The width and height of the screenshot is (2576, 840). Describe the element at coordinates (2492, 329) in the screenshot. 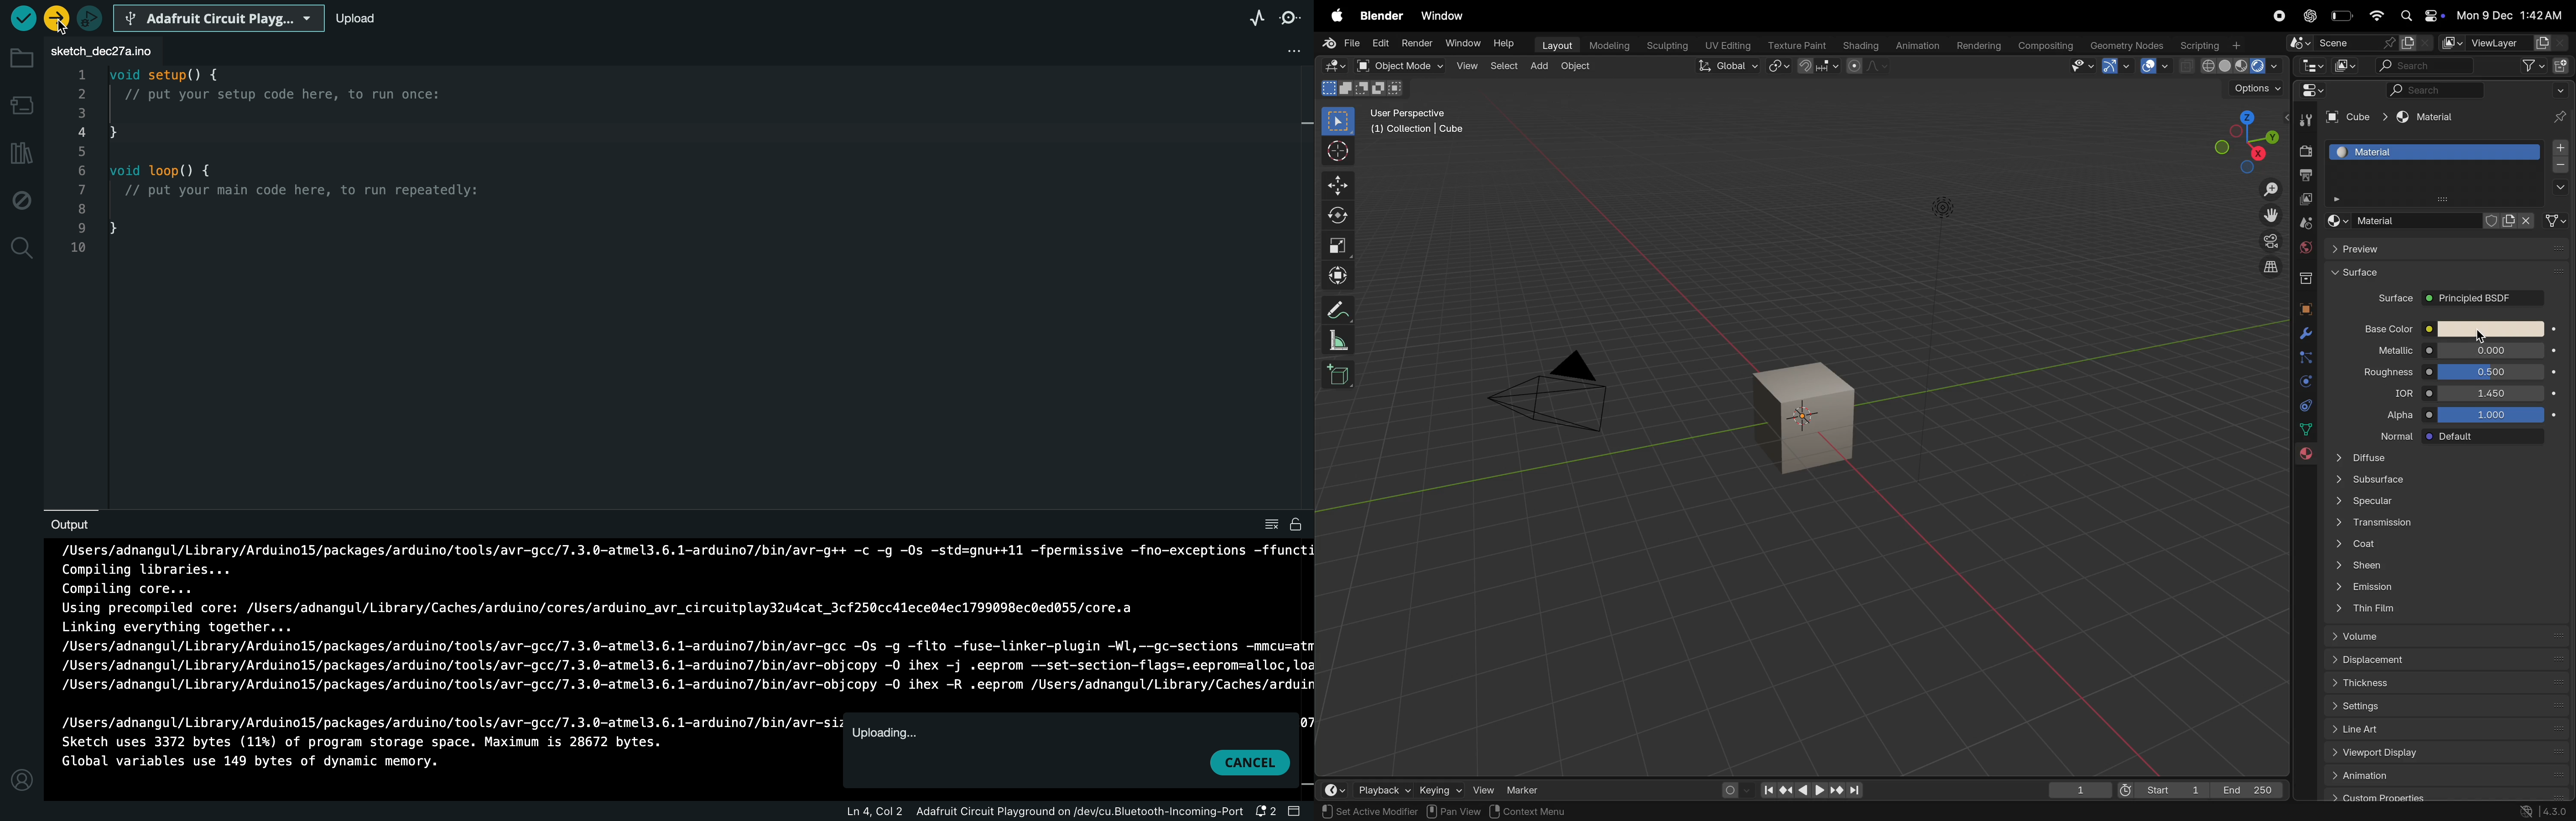

I see `color options` at that location.